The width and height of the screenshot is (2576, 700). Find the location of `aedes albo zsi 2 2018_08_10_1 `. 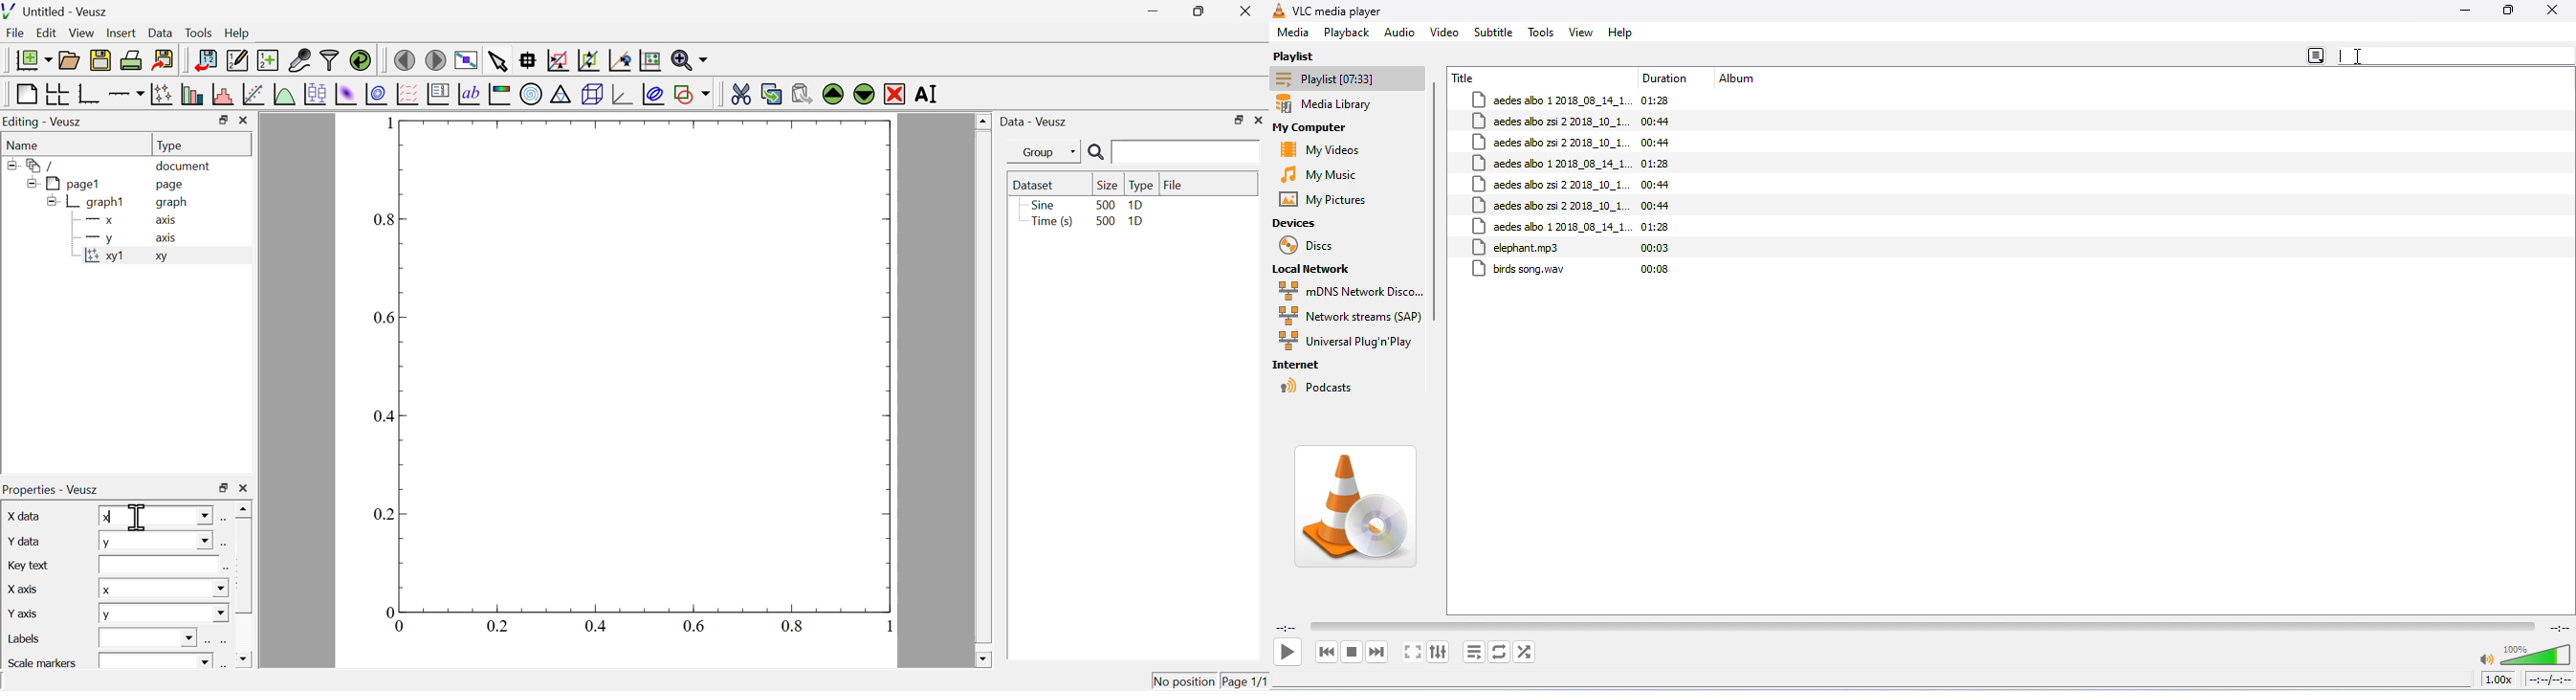

aedes albo zsi 2 2018_08_10_1  is located at coordinates (1552, 122).